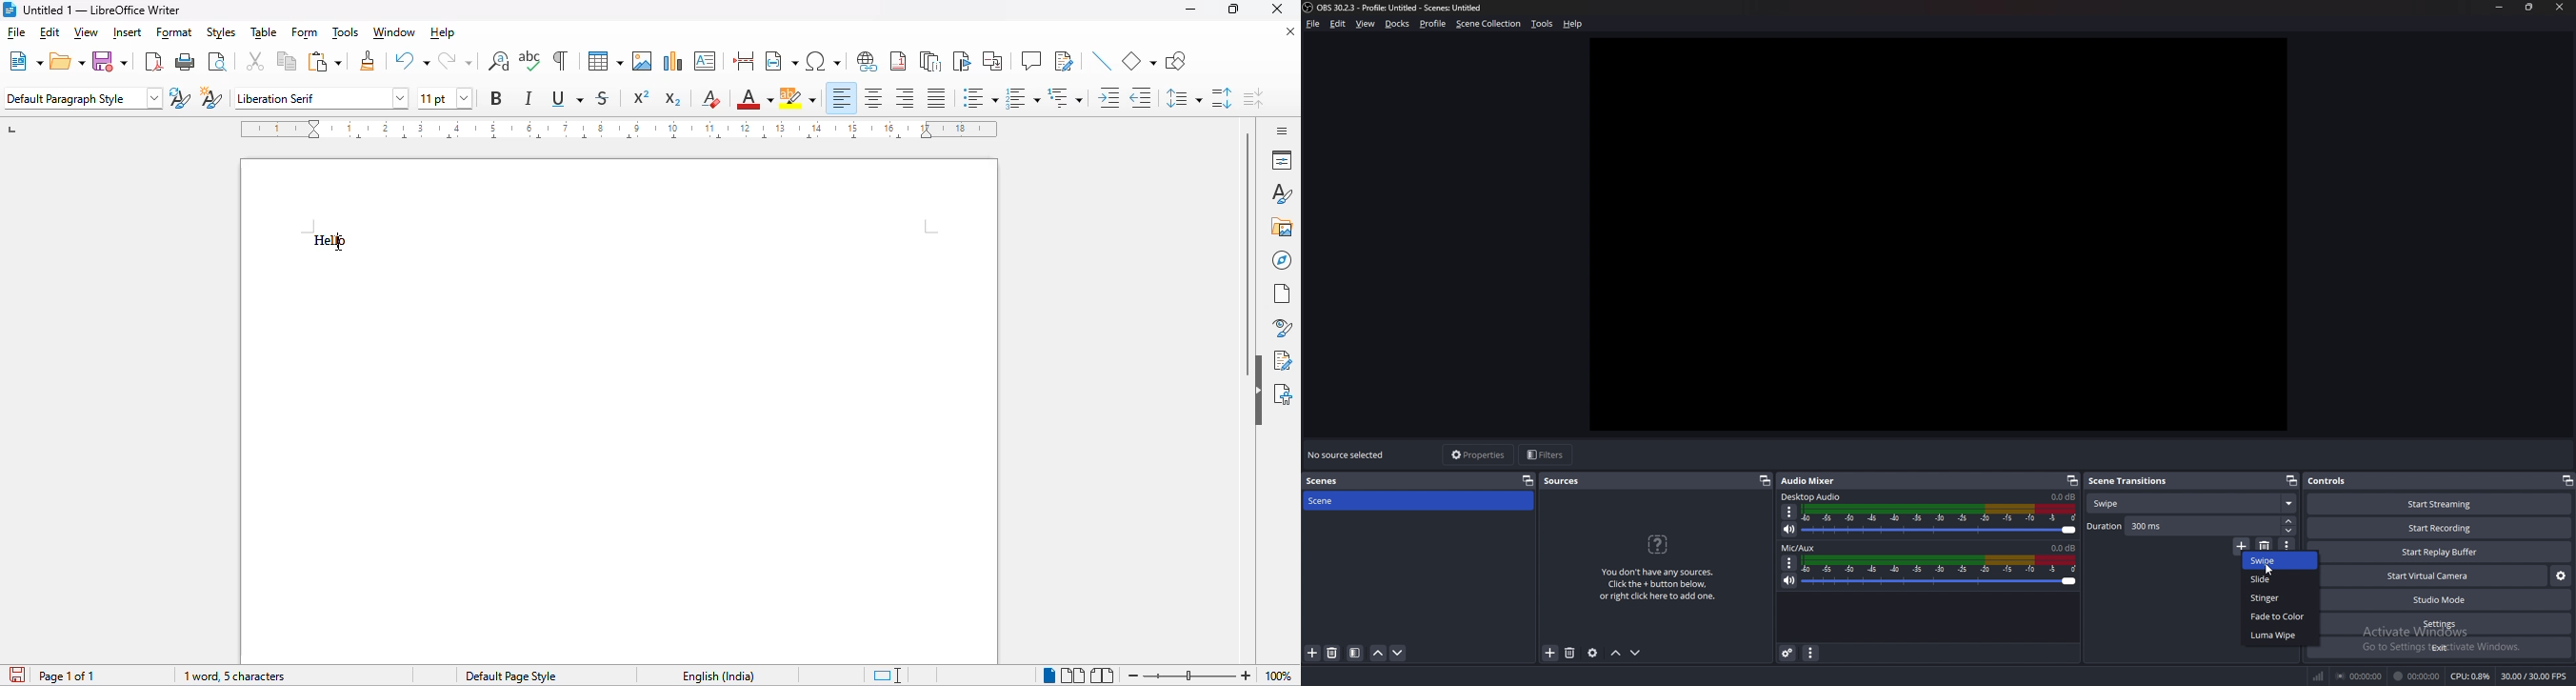 This screenshot has height=700, width=2576. What do you see at coordinates (642, 61) in the screenshot?
I see `insert image` at bounding box center [642, 61].